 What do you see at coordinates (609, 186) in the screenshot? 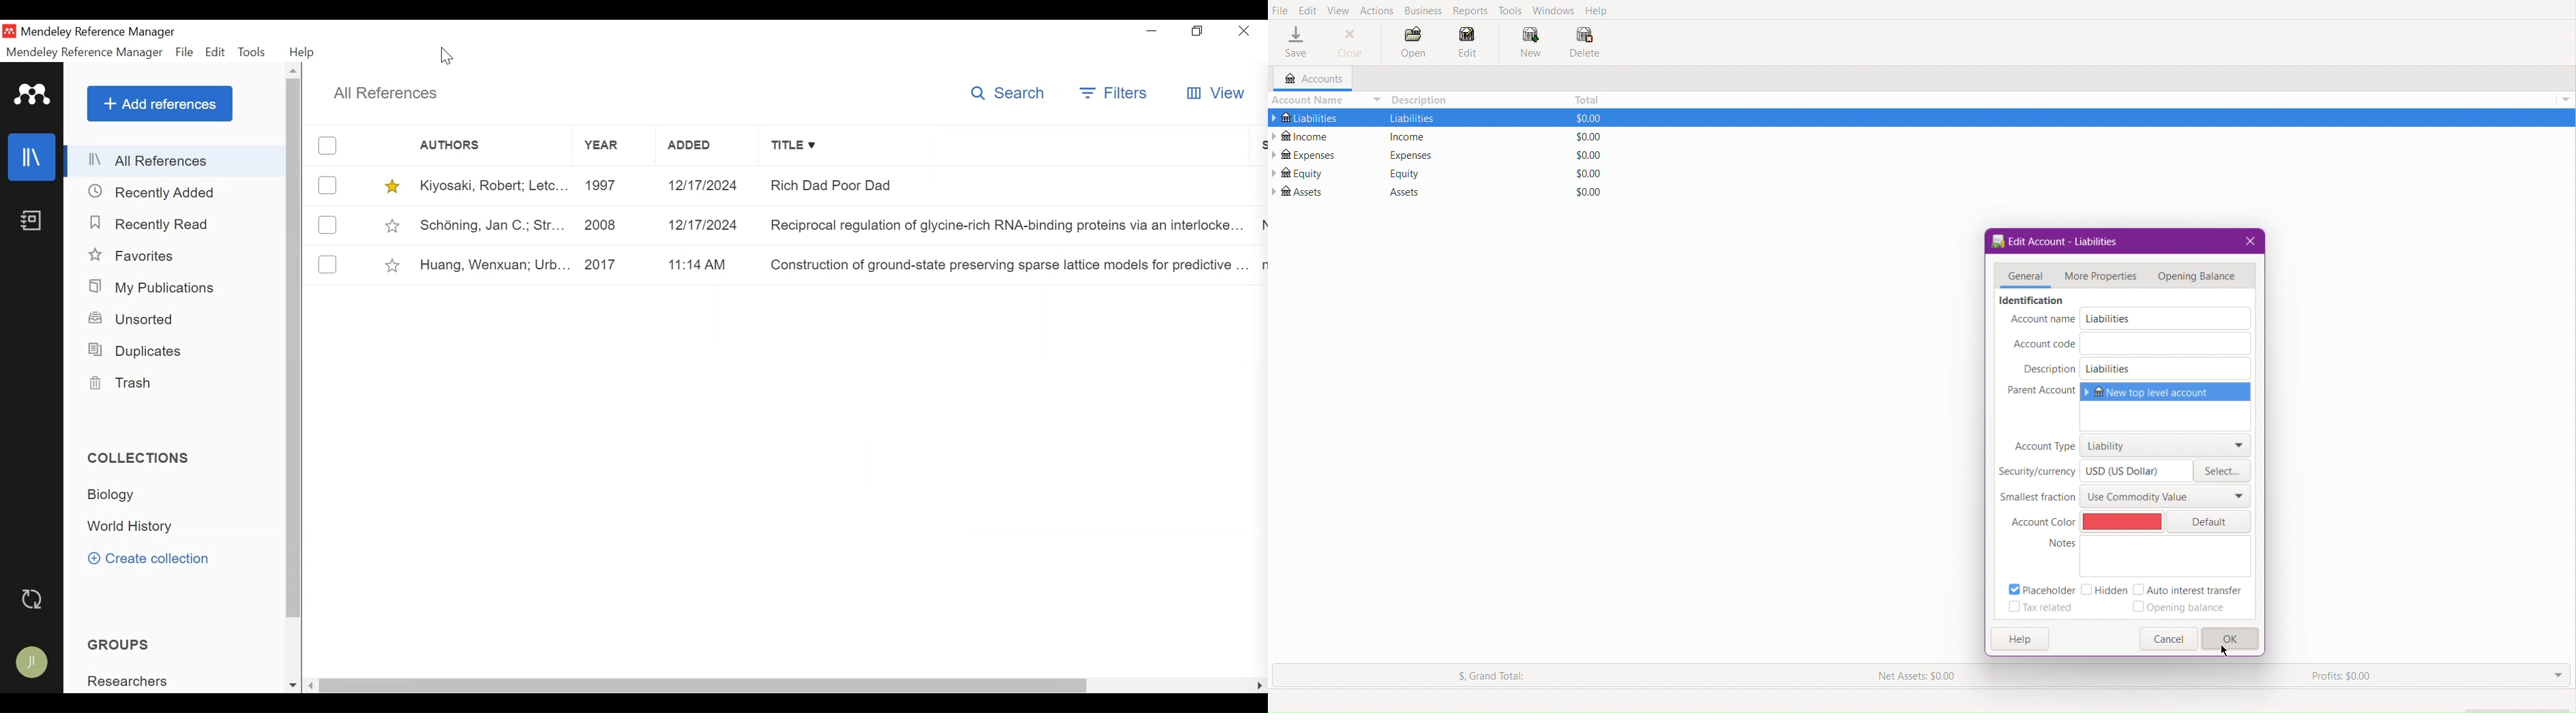
I see `1997` at bounding box center [609, 186].